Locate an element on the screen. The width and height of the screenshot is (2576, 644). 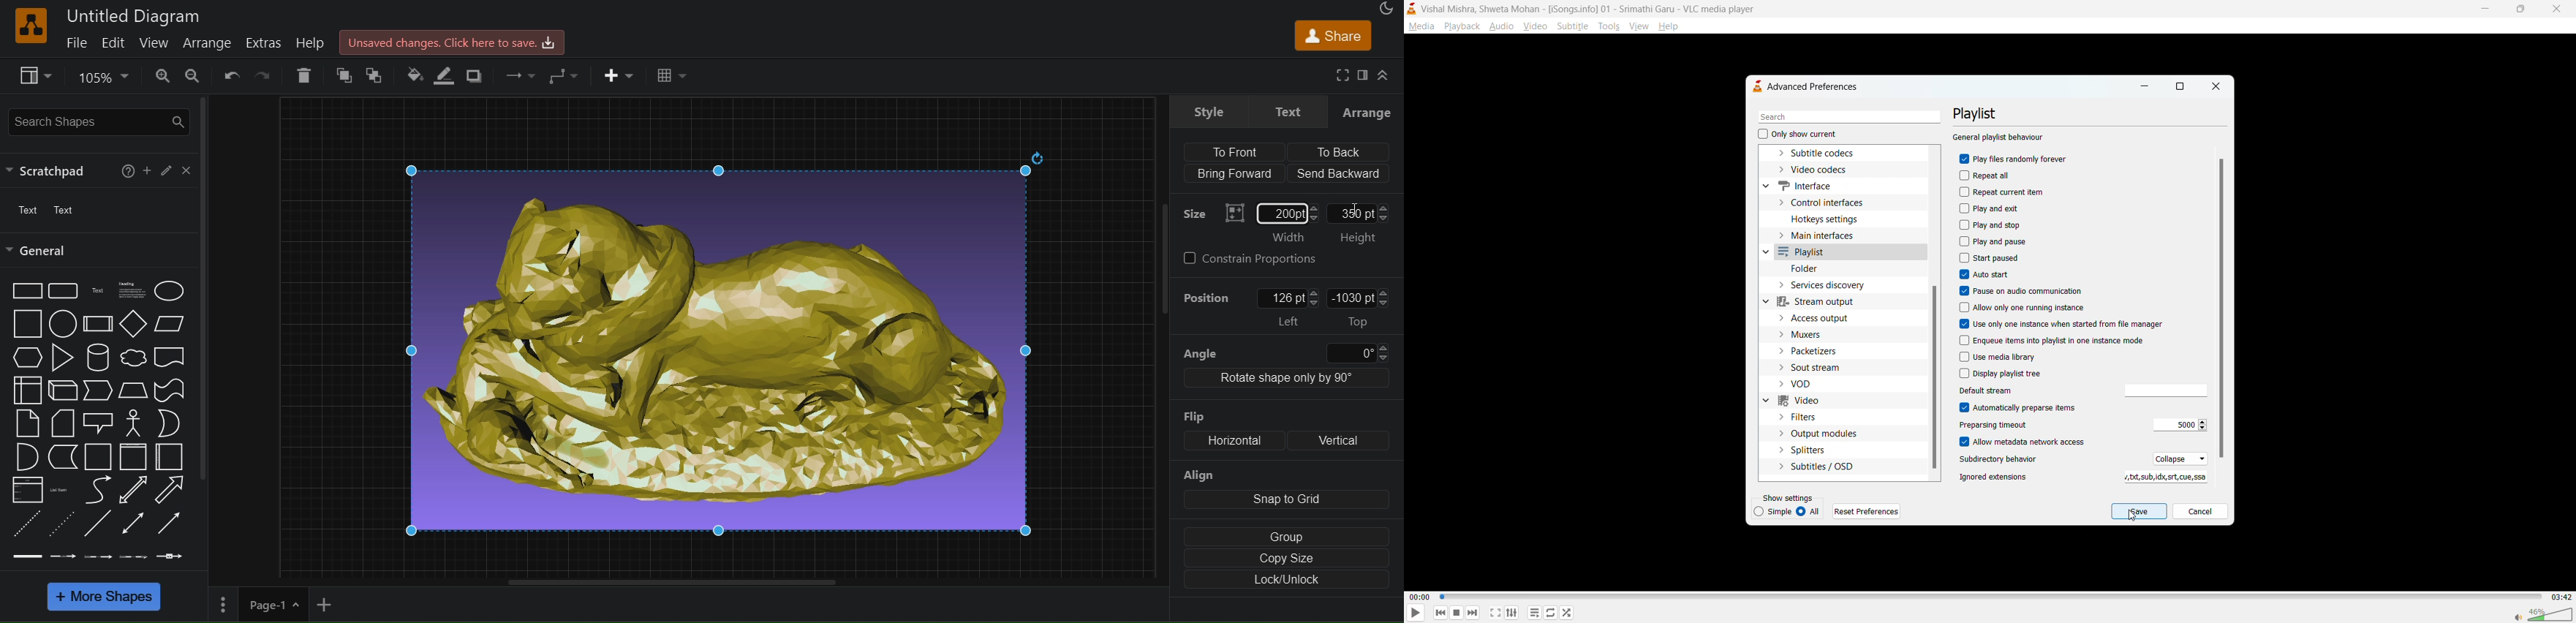
fullscreen is located at coordinates (1342, 75).